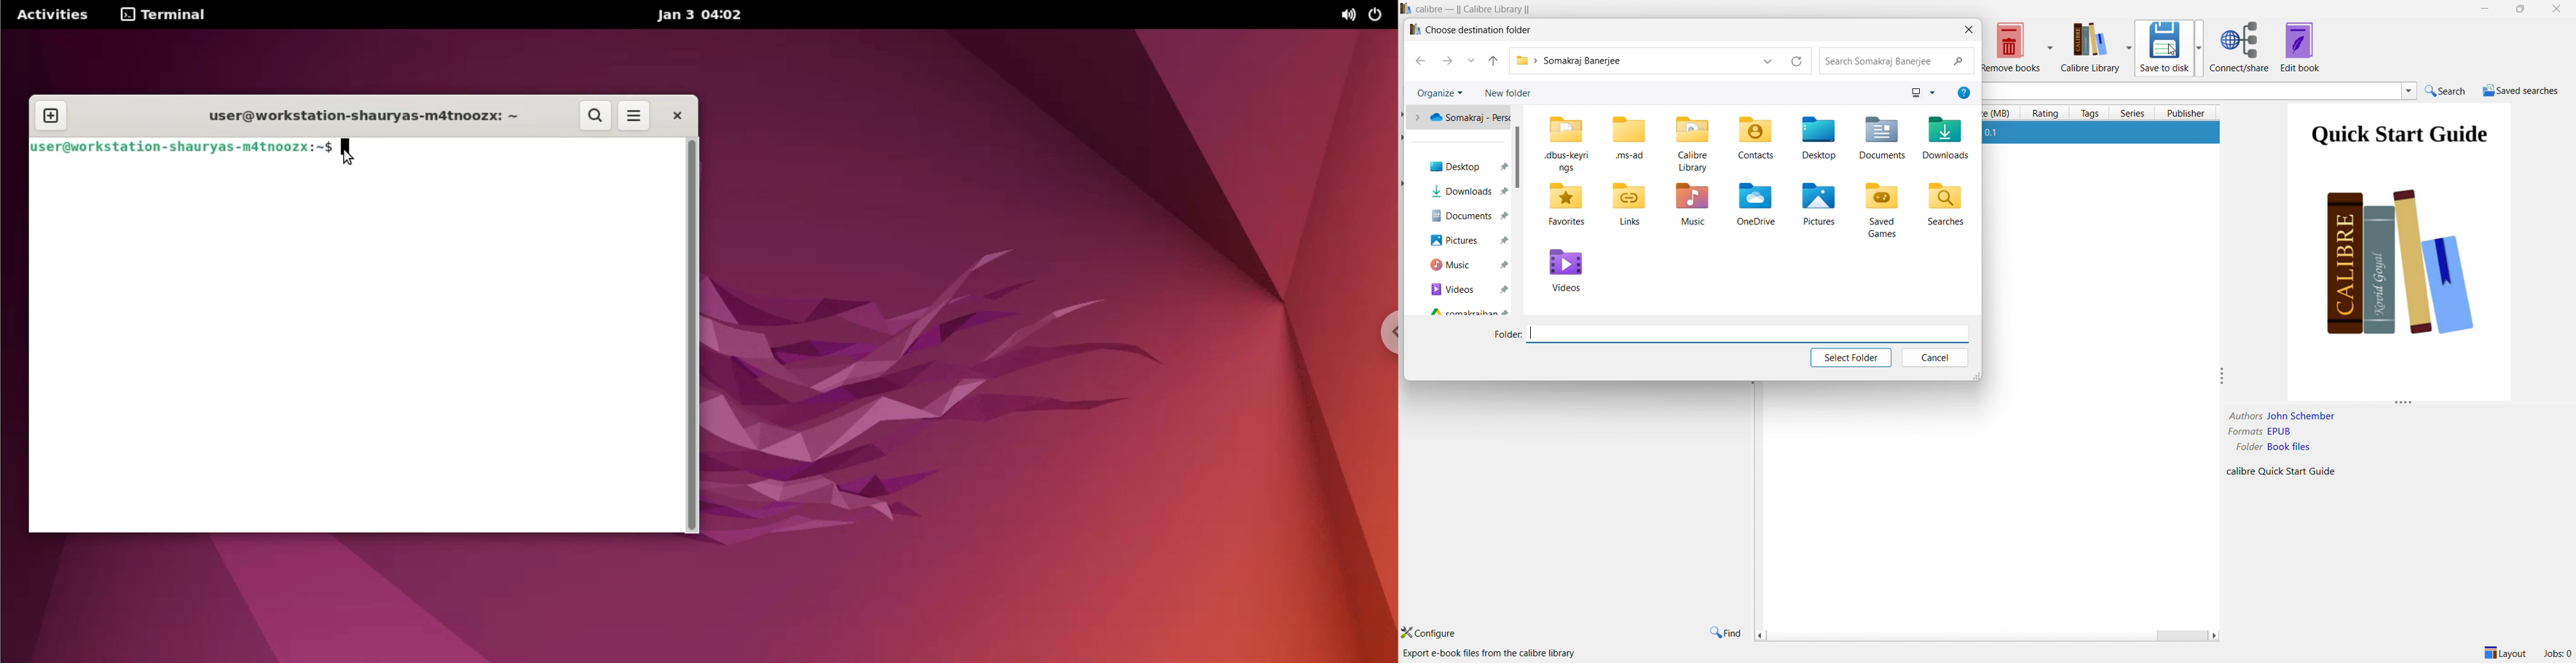  Describe the element at coordinates (2502, 653) in the screenshot. I see `layout` at that location.